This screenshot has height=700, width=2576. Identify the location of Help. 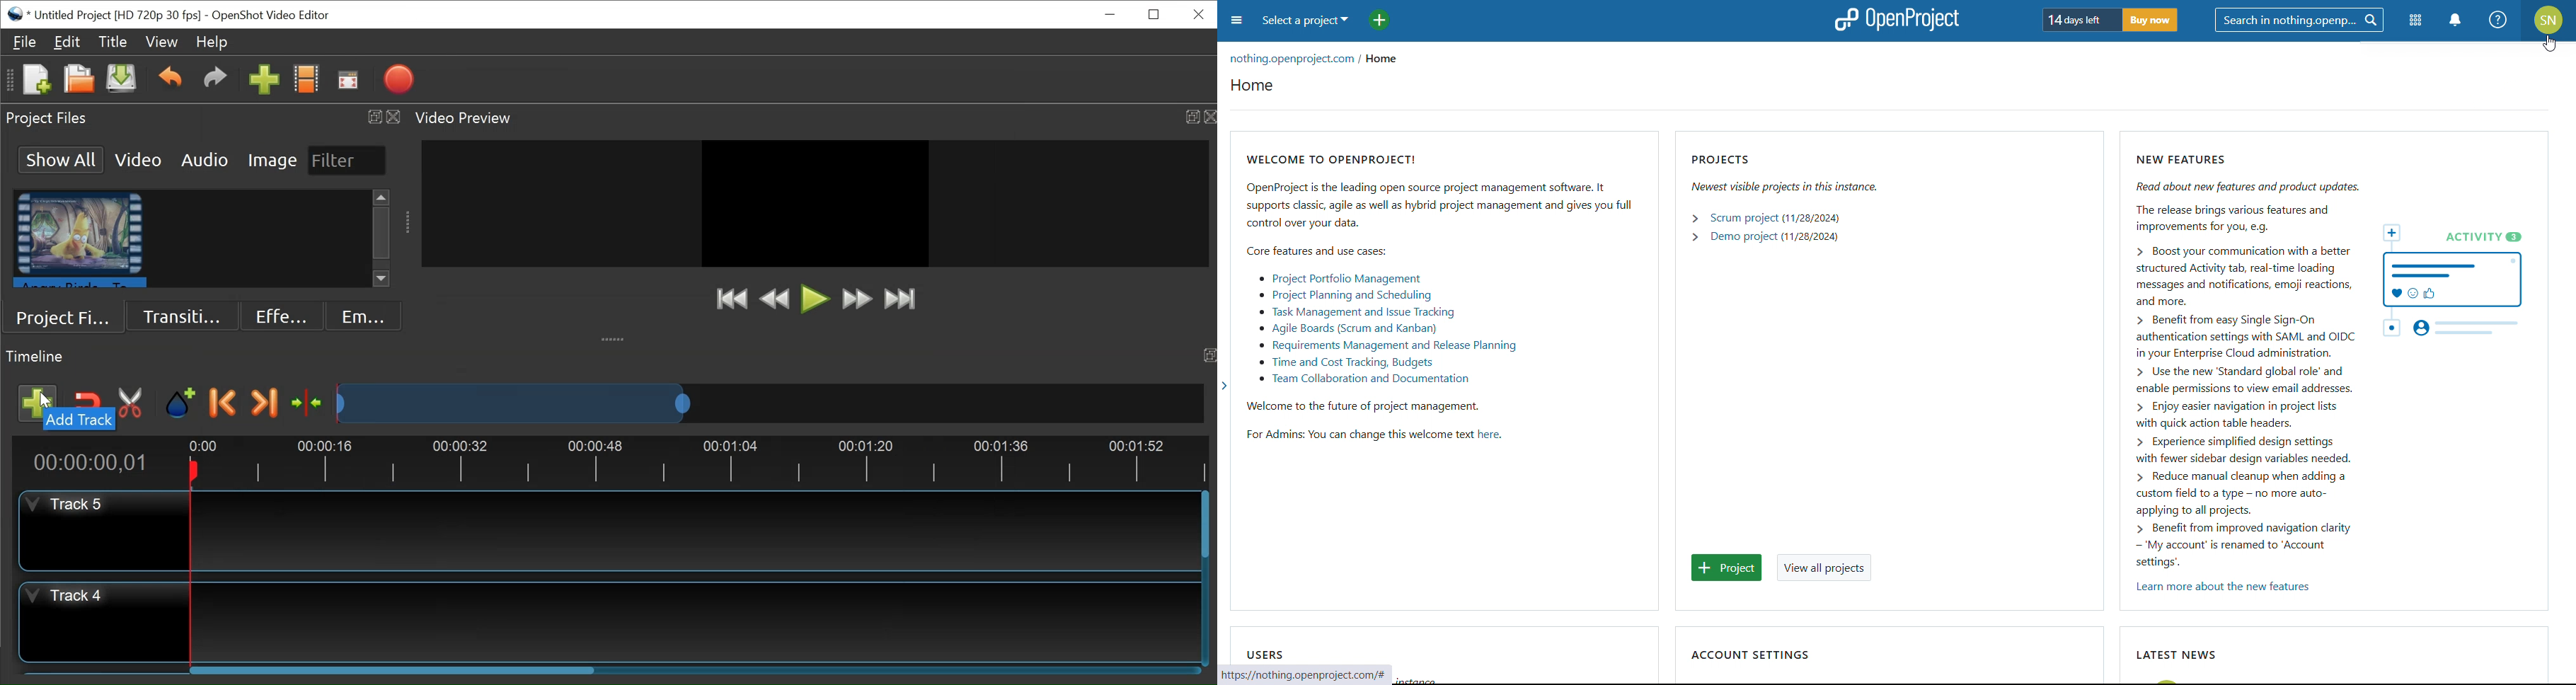
(211, 42).